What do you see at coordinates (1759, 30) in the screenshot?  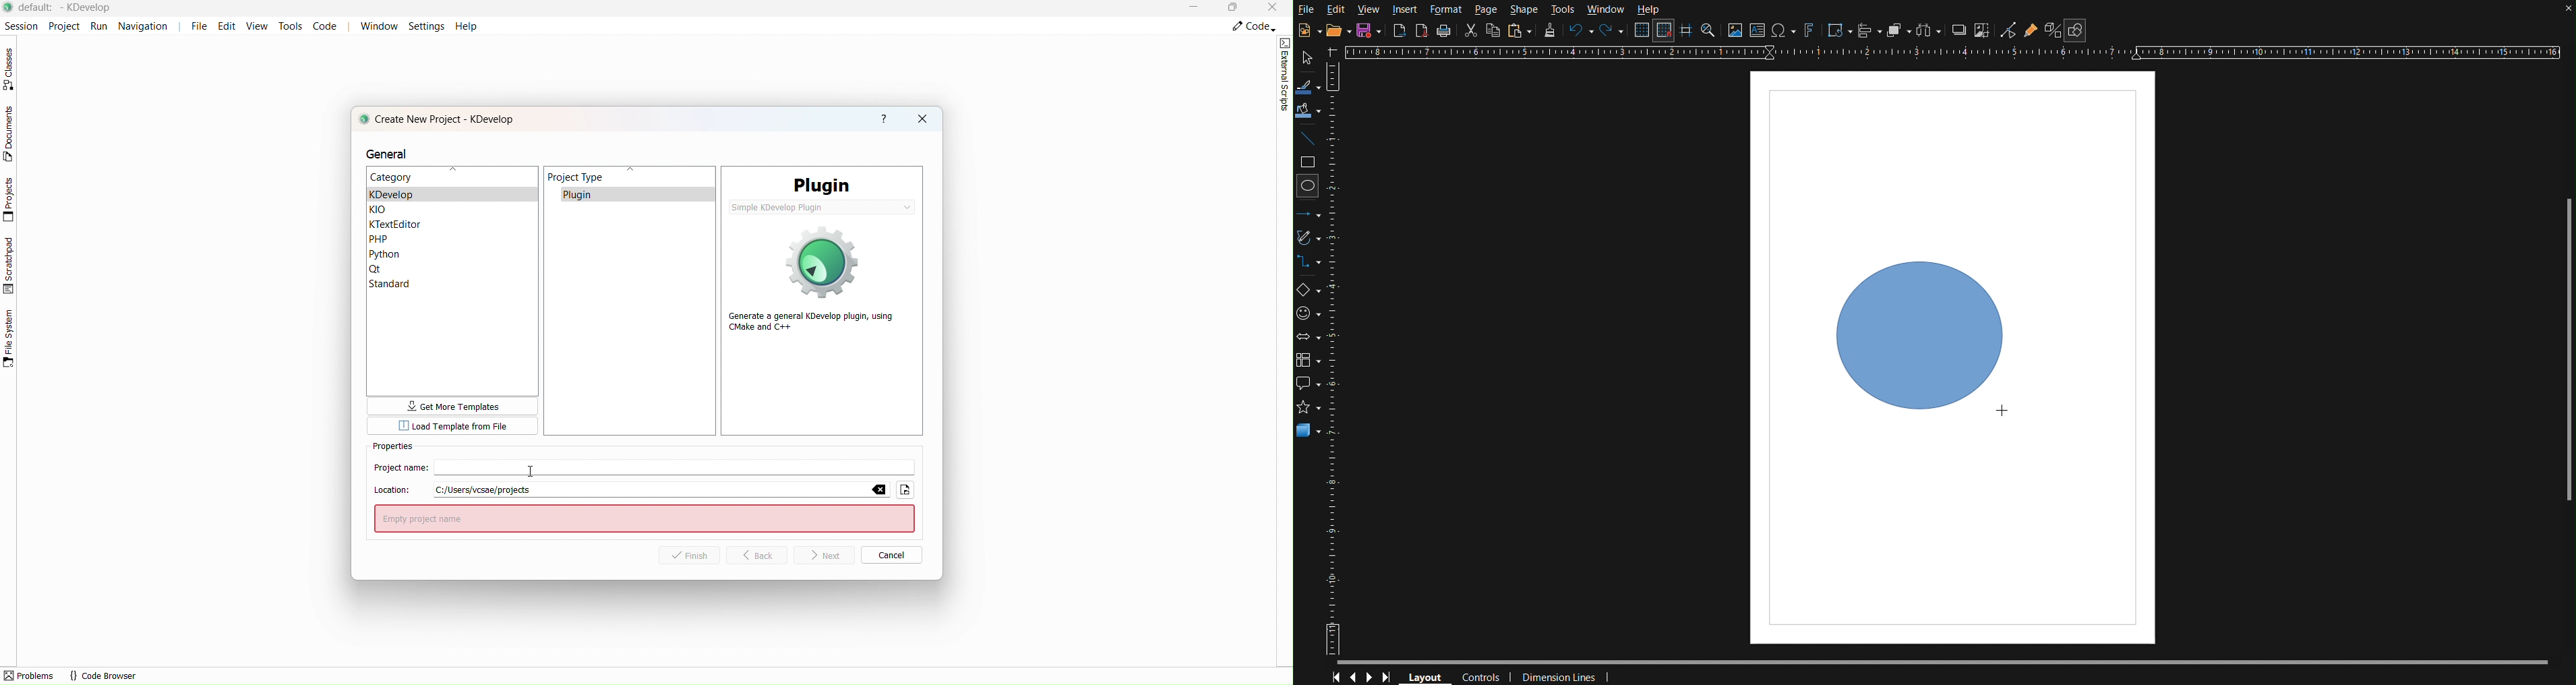 I see `Textbox` at bounding box center [1759, 30].